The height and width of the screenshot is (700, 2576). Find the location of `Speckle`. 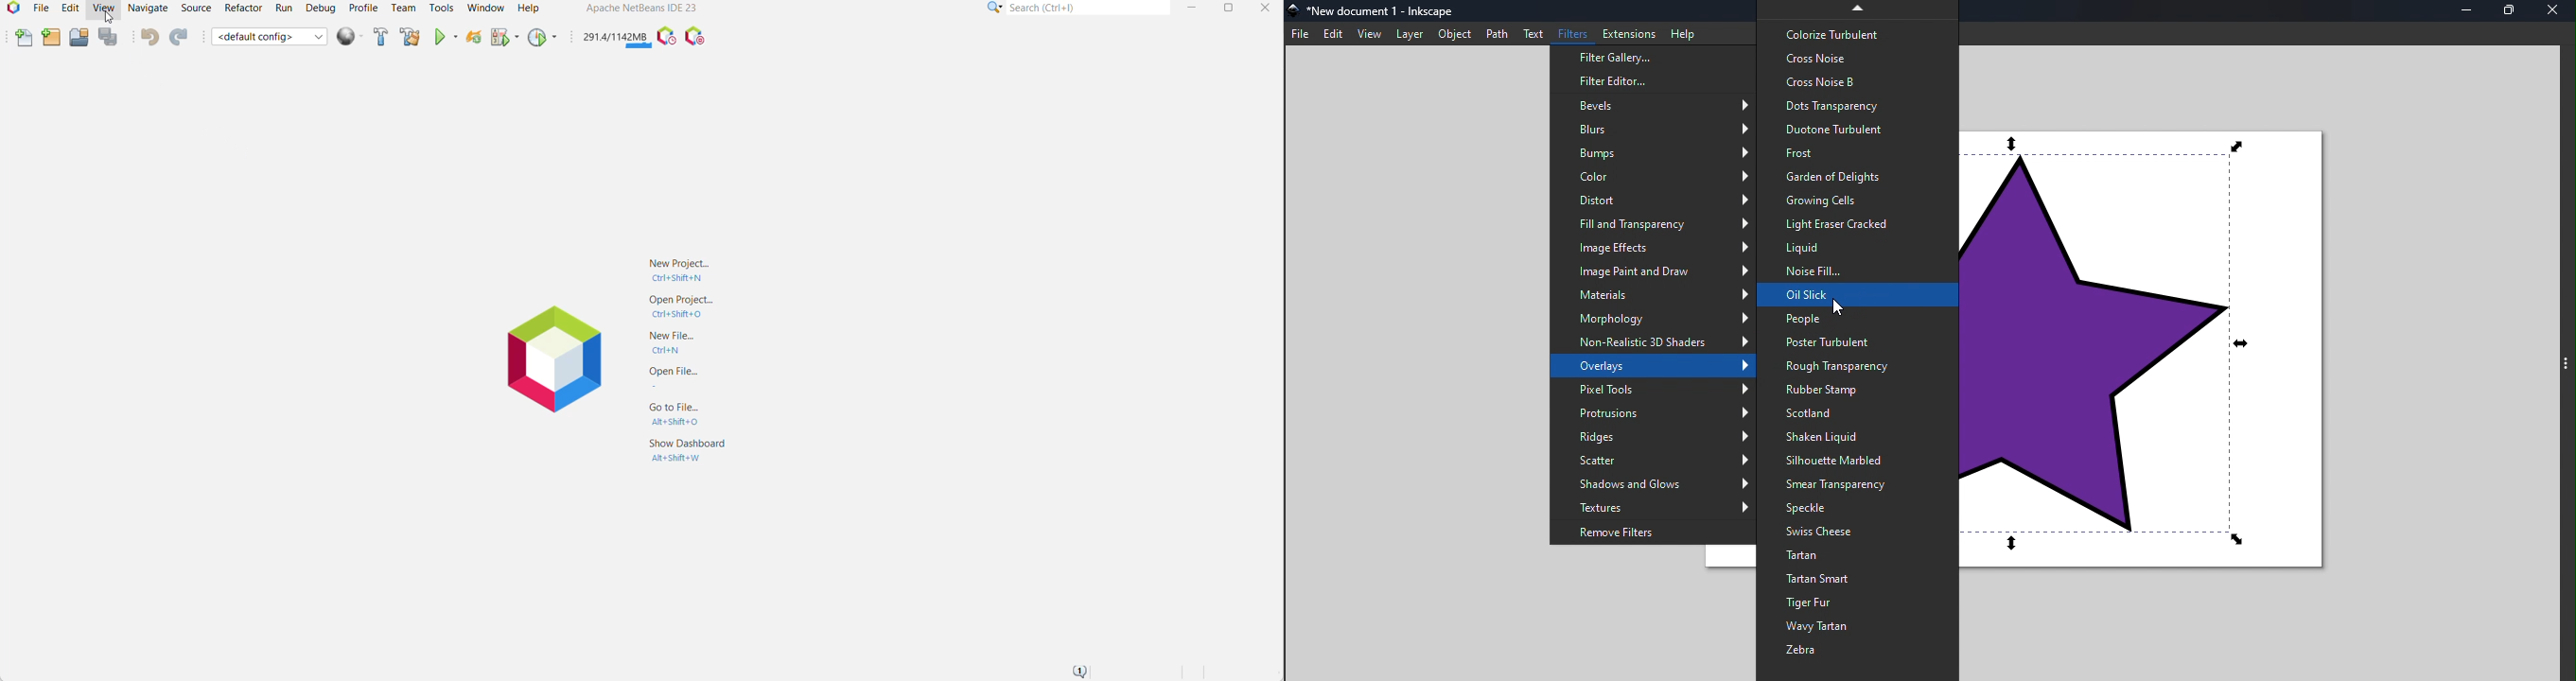

Speckle is located at coordinates (1859, 509).